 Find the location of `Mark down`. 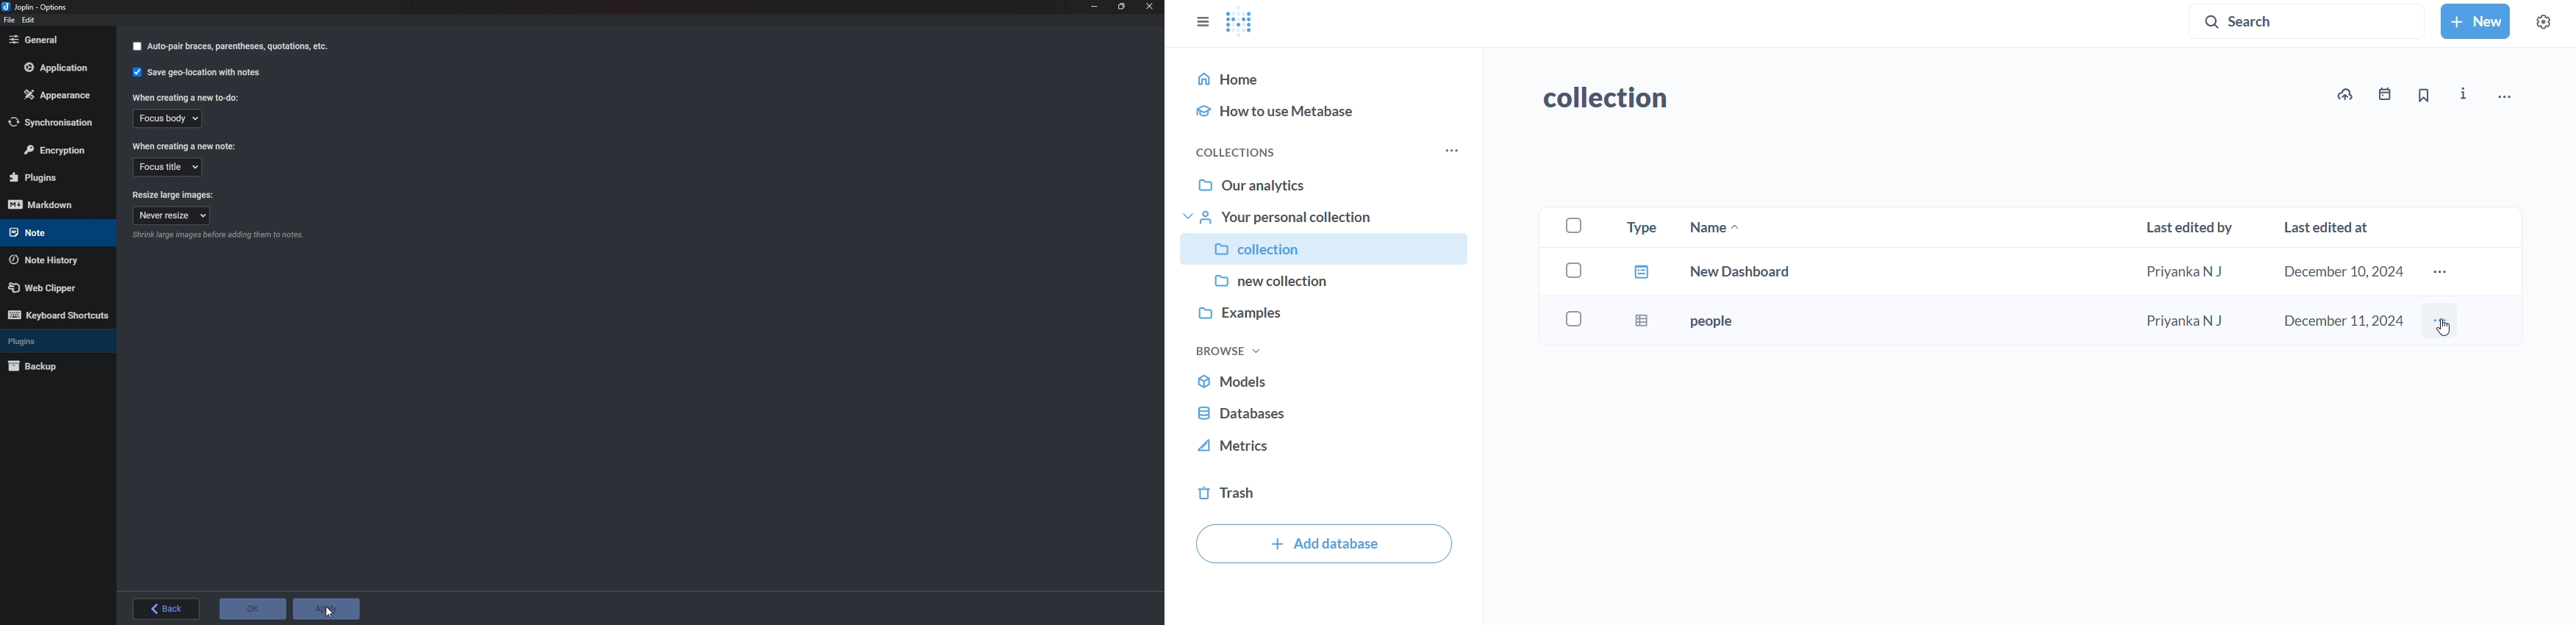

Mark down is located at coordinates (53, 204).